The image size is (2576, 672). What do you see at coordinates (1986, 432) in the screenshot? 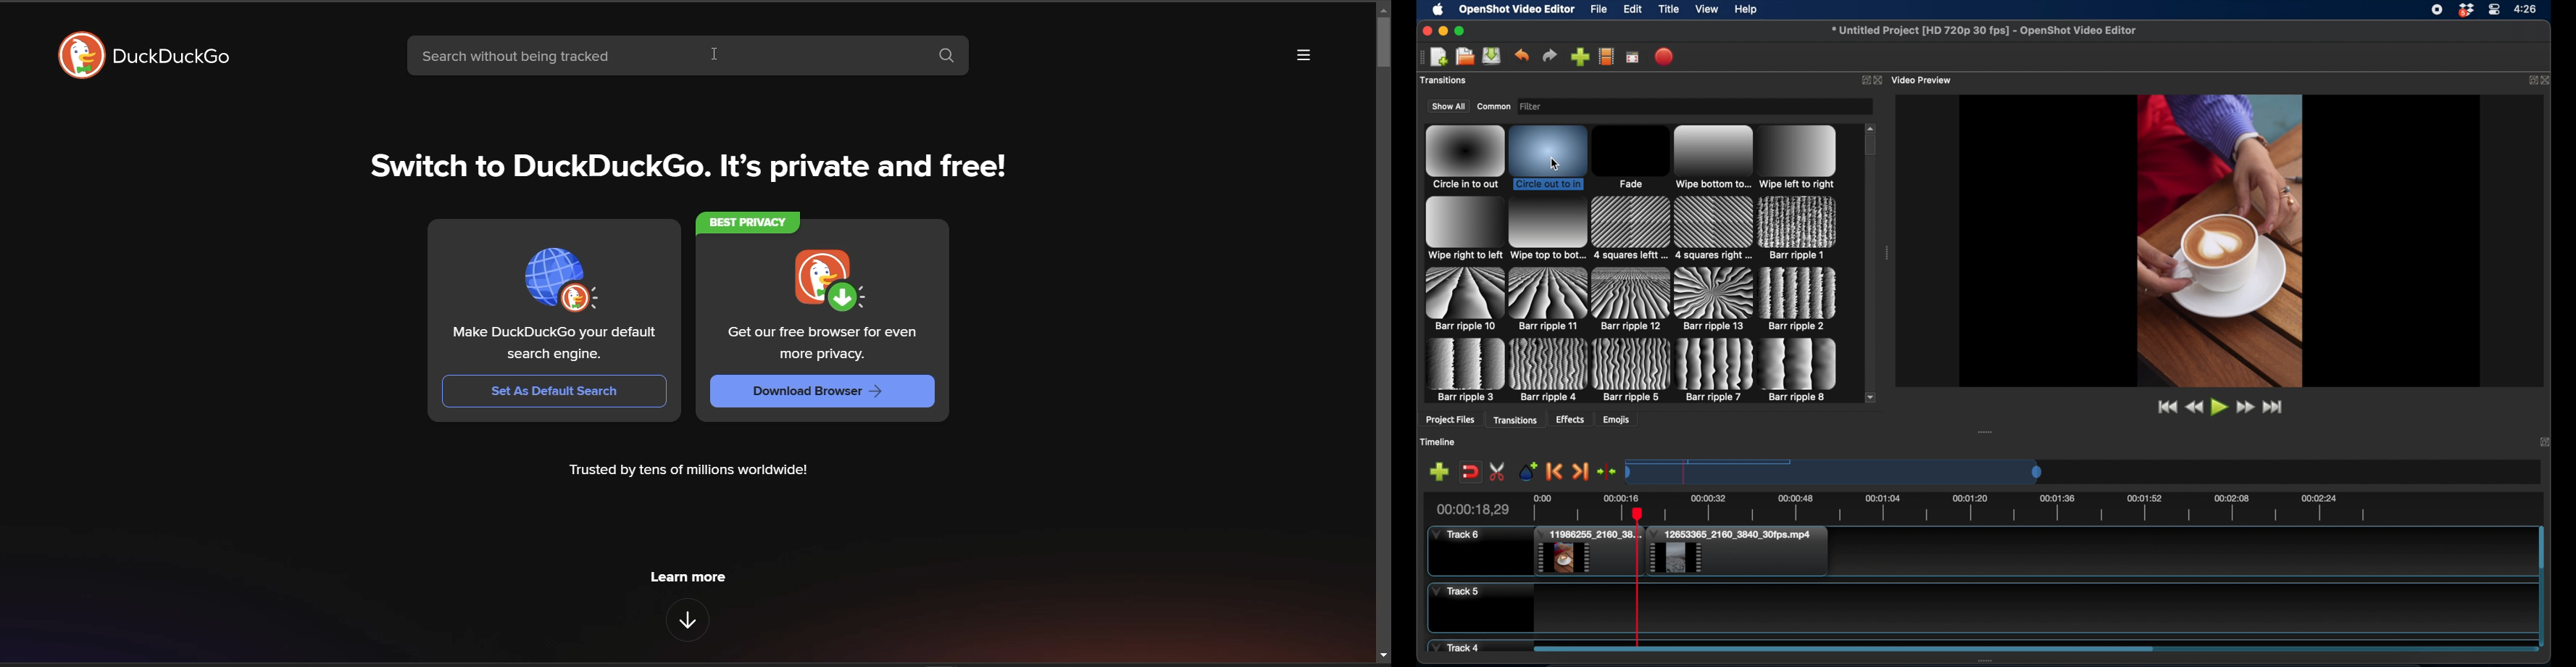
I see `drag handle` at bounding box center [1986, 432].